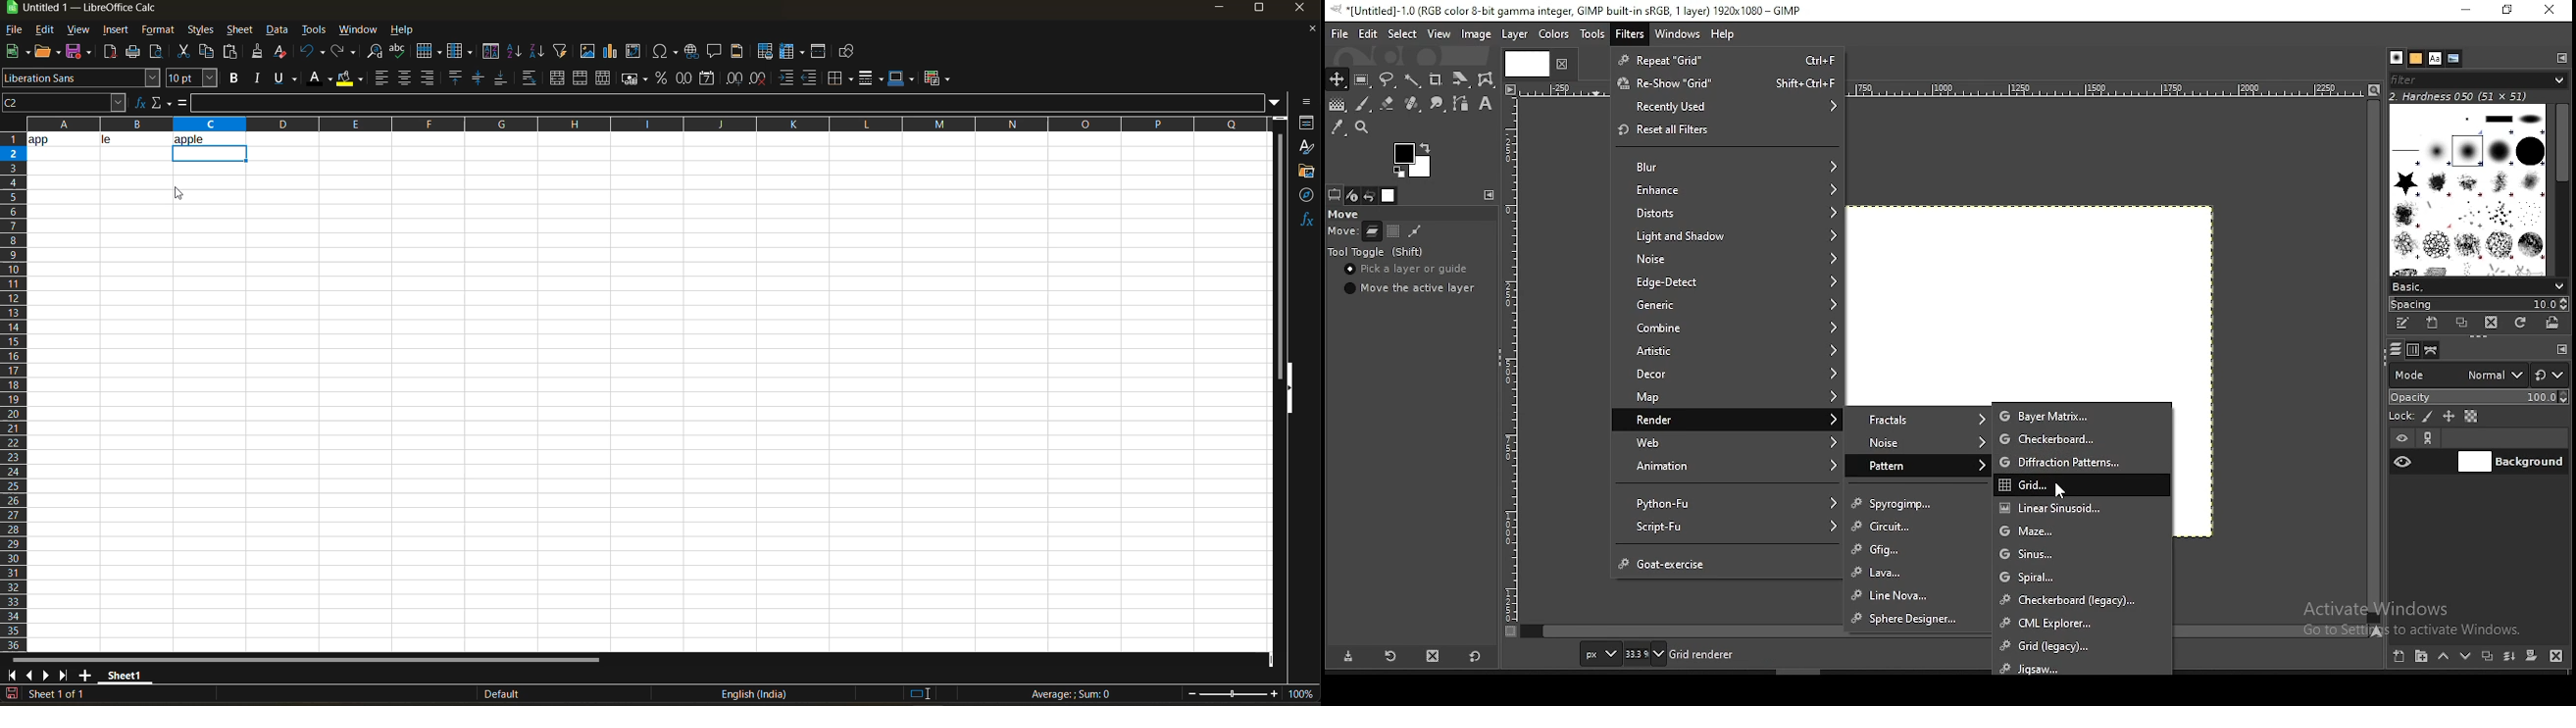  I want to click on filters, so click(1630, 34).